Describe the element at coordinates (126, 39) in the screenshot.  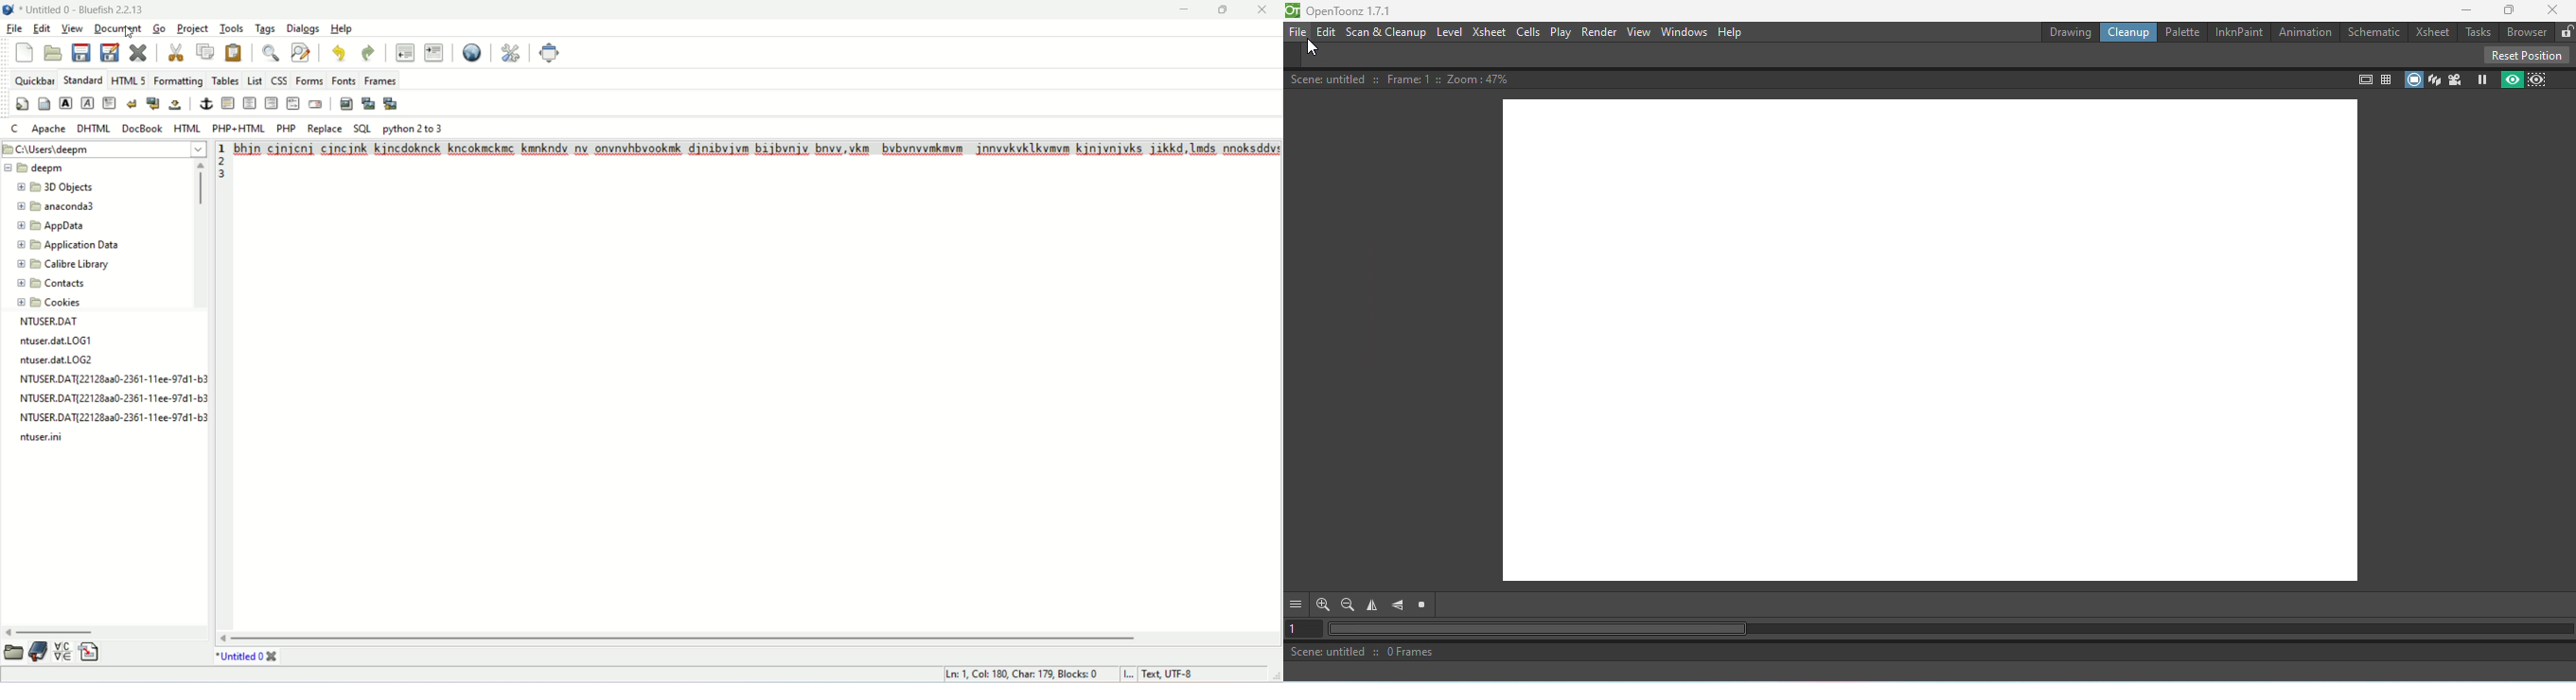
I see `cursor` at that location.